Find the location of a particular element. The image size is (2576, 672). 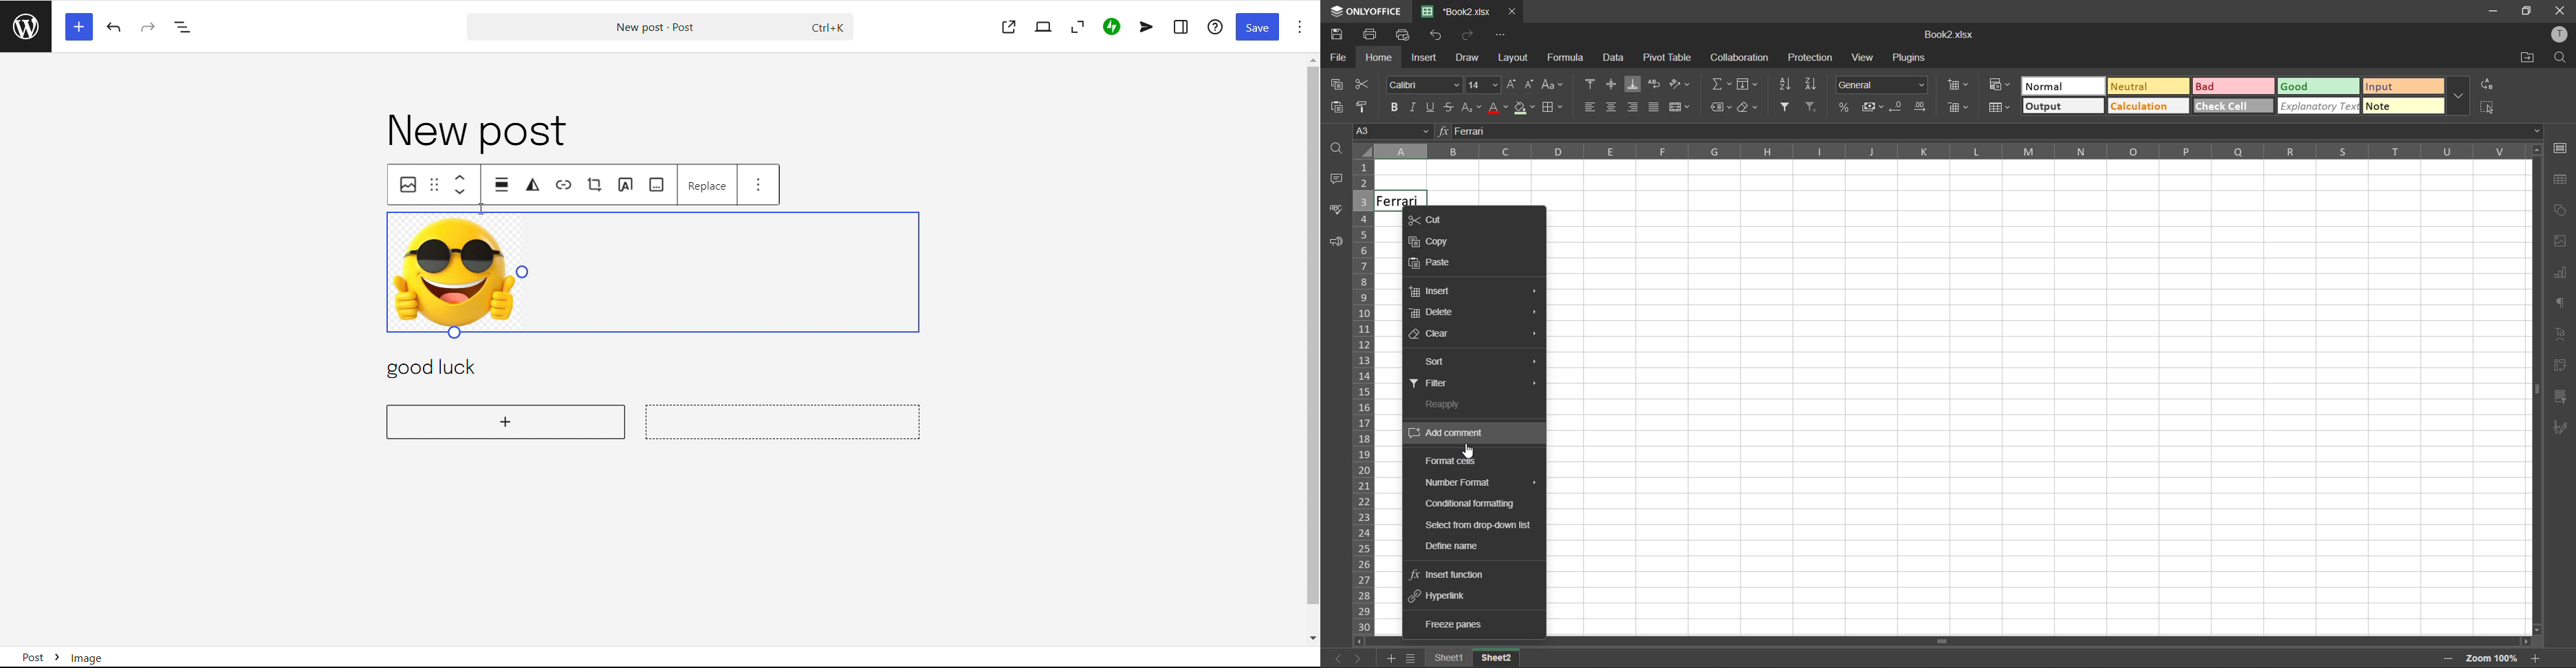

align middle is located at coordinates (1609, 84).